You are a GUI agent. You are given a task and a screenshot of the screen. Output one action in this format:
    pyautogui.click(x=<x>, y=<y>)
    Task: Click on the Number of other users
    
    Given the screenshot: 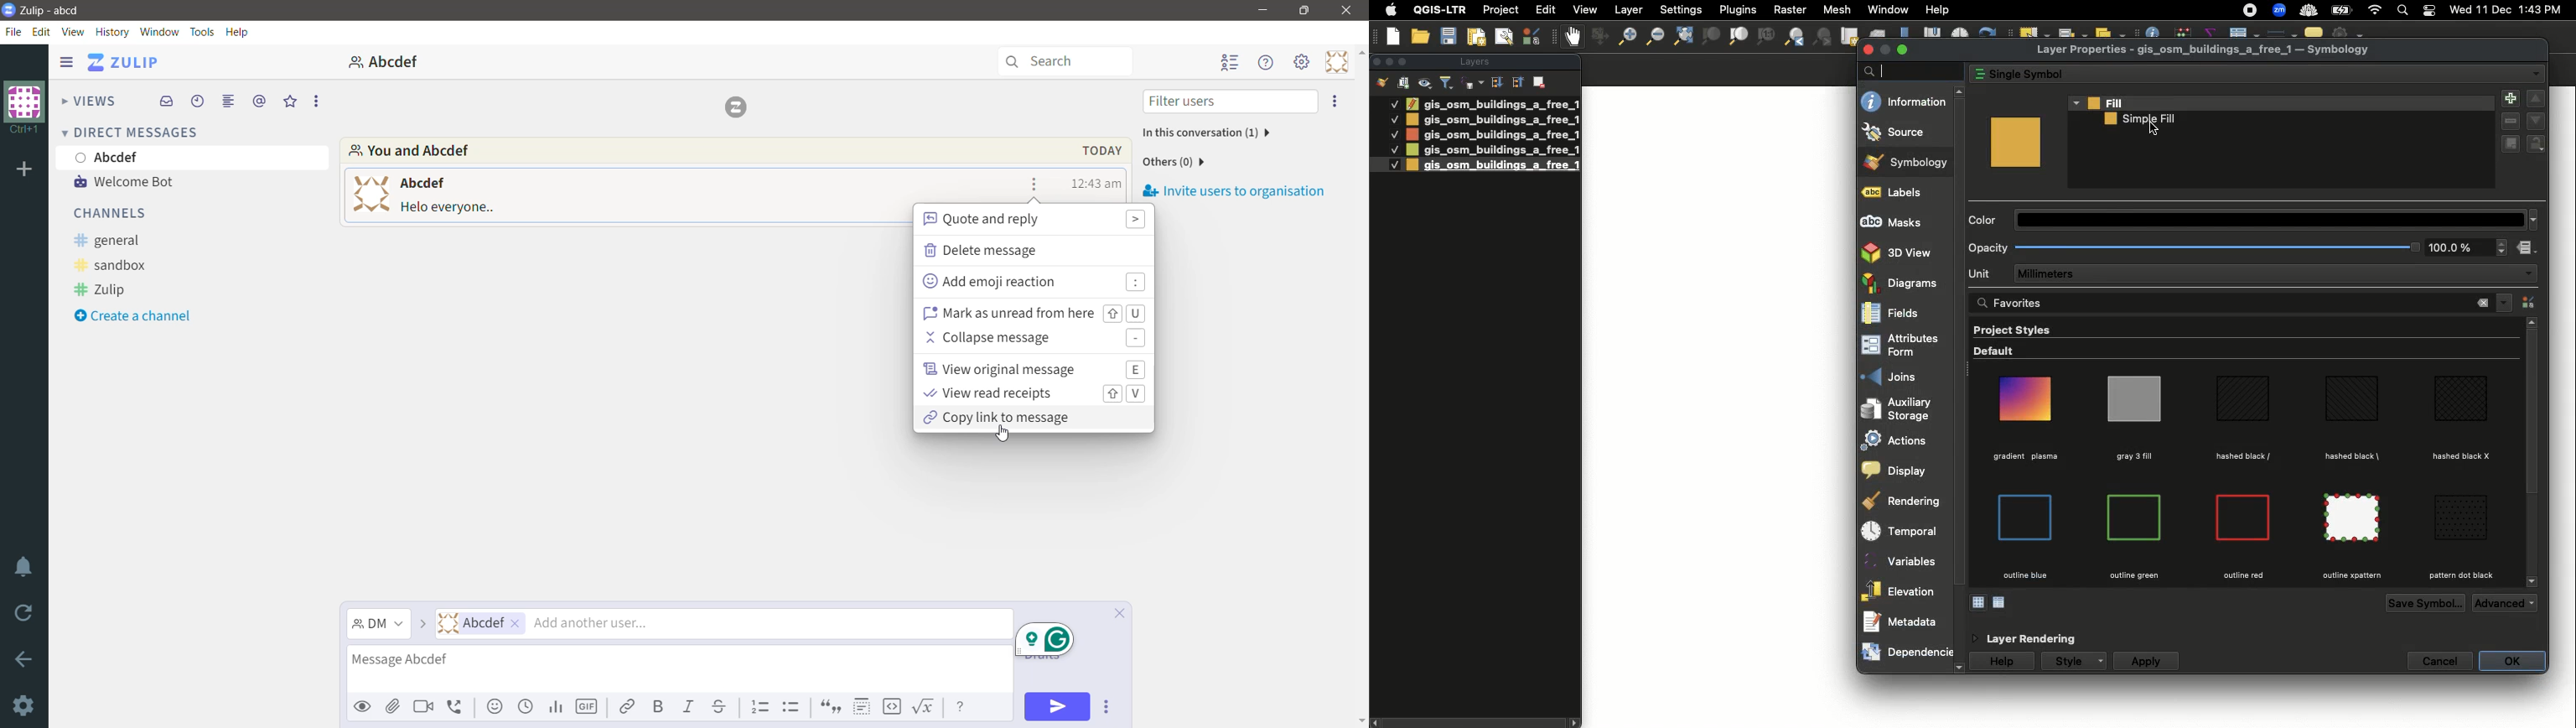 What is the action you would take?
    pyautogui.click(x=1175, y=162)
    